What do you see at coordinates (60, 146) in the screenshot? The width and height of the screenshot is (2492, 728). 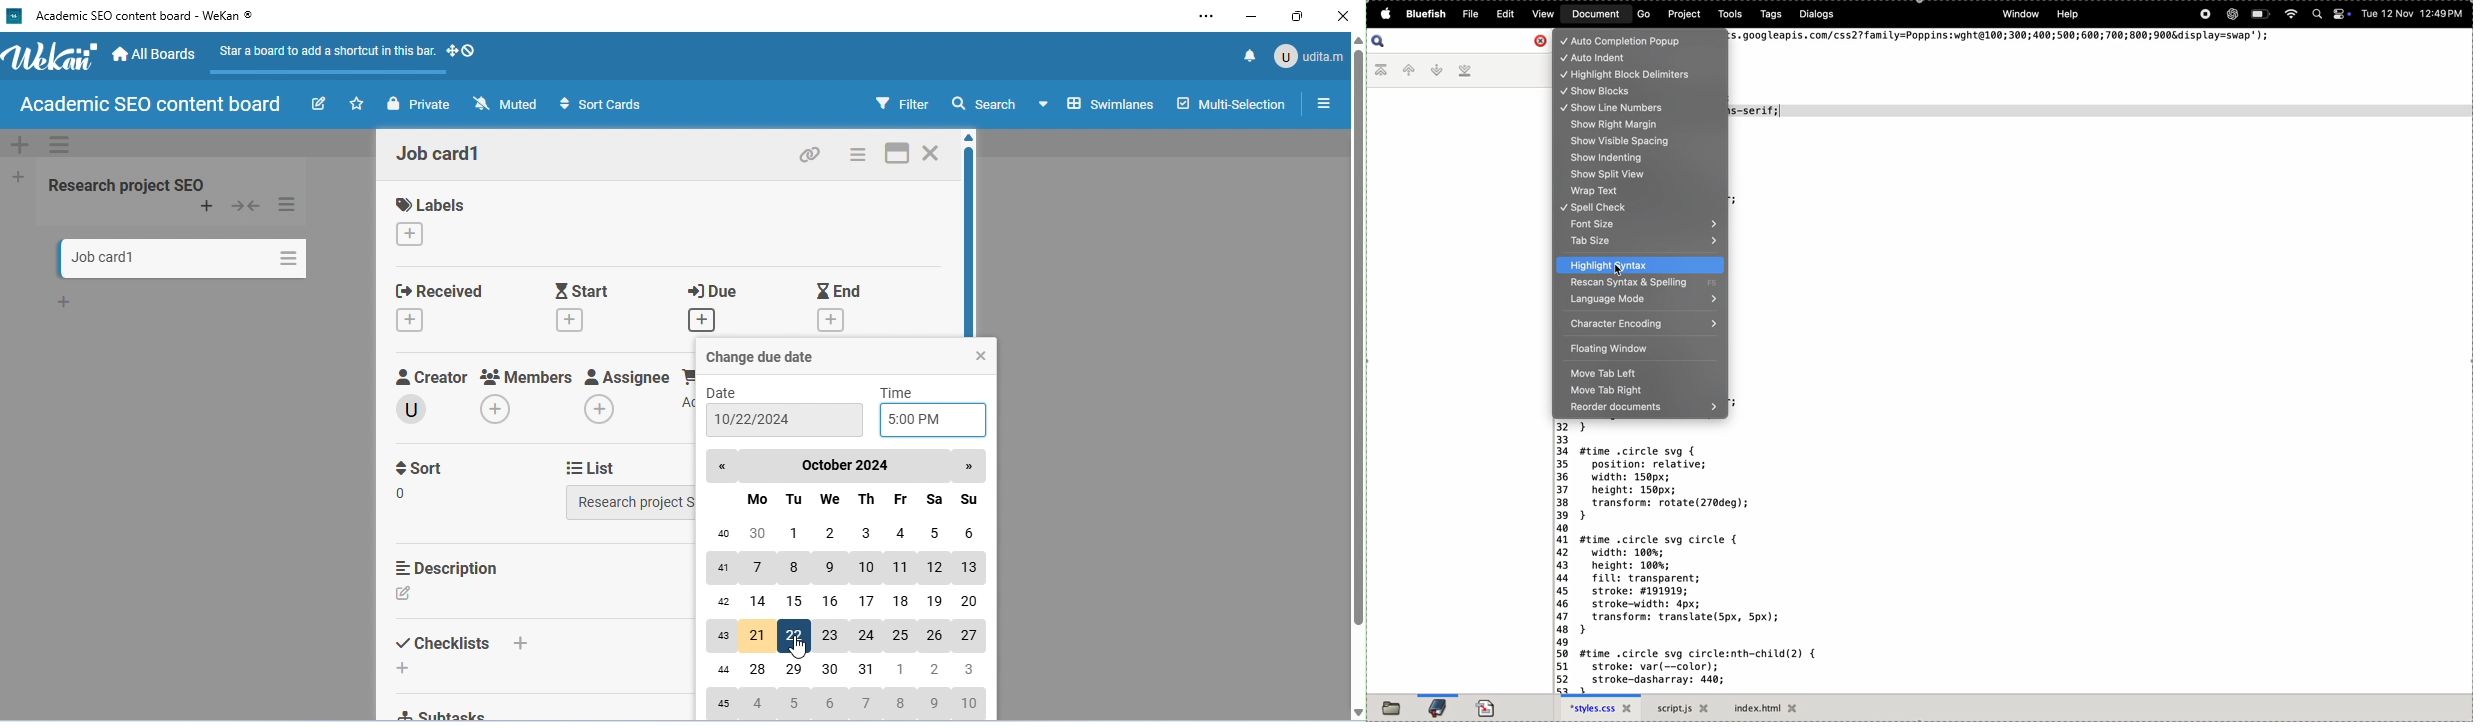 I see `swimelane actions` at bounding box center [60, 146].